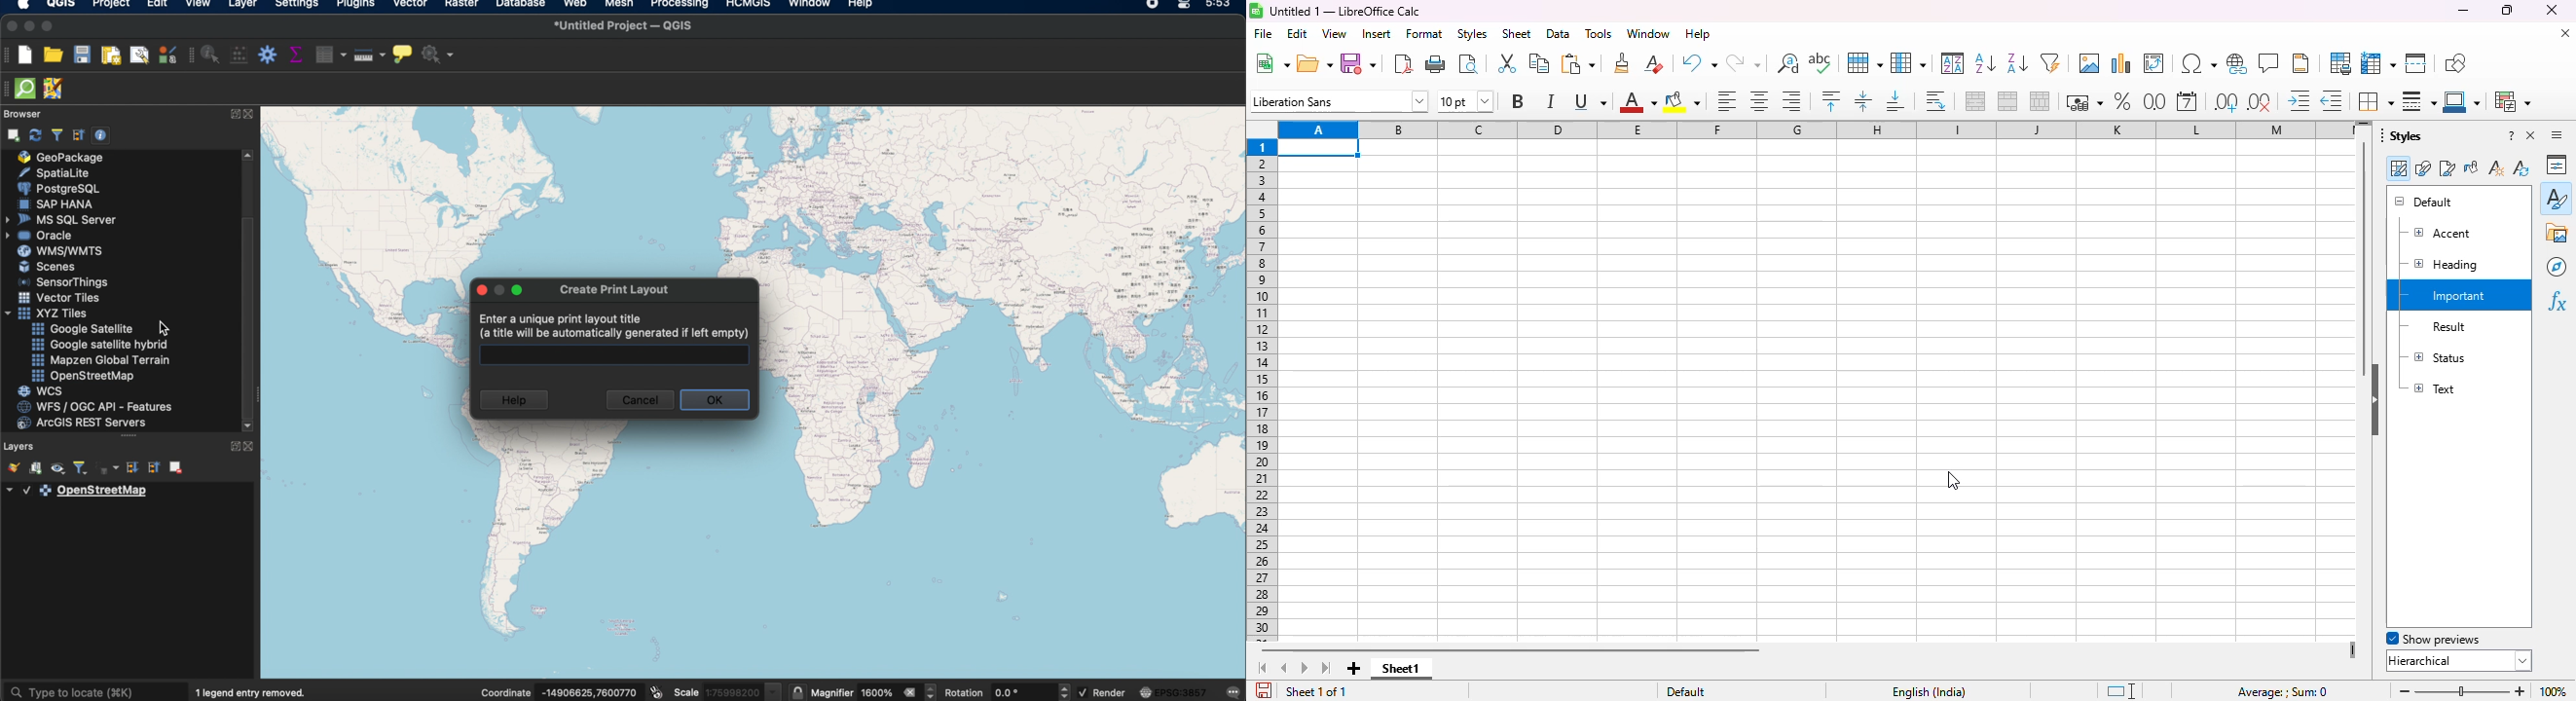  What do you see at coordinates (2120, 691) in the screenshot?
I see `standard selection` at bounding box center [2120, 691].